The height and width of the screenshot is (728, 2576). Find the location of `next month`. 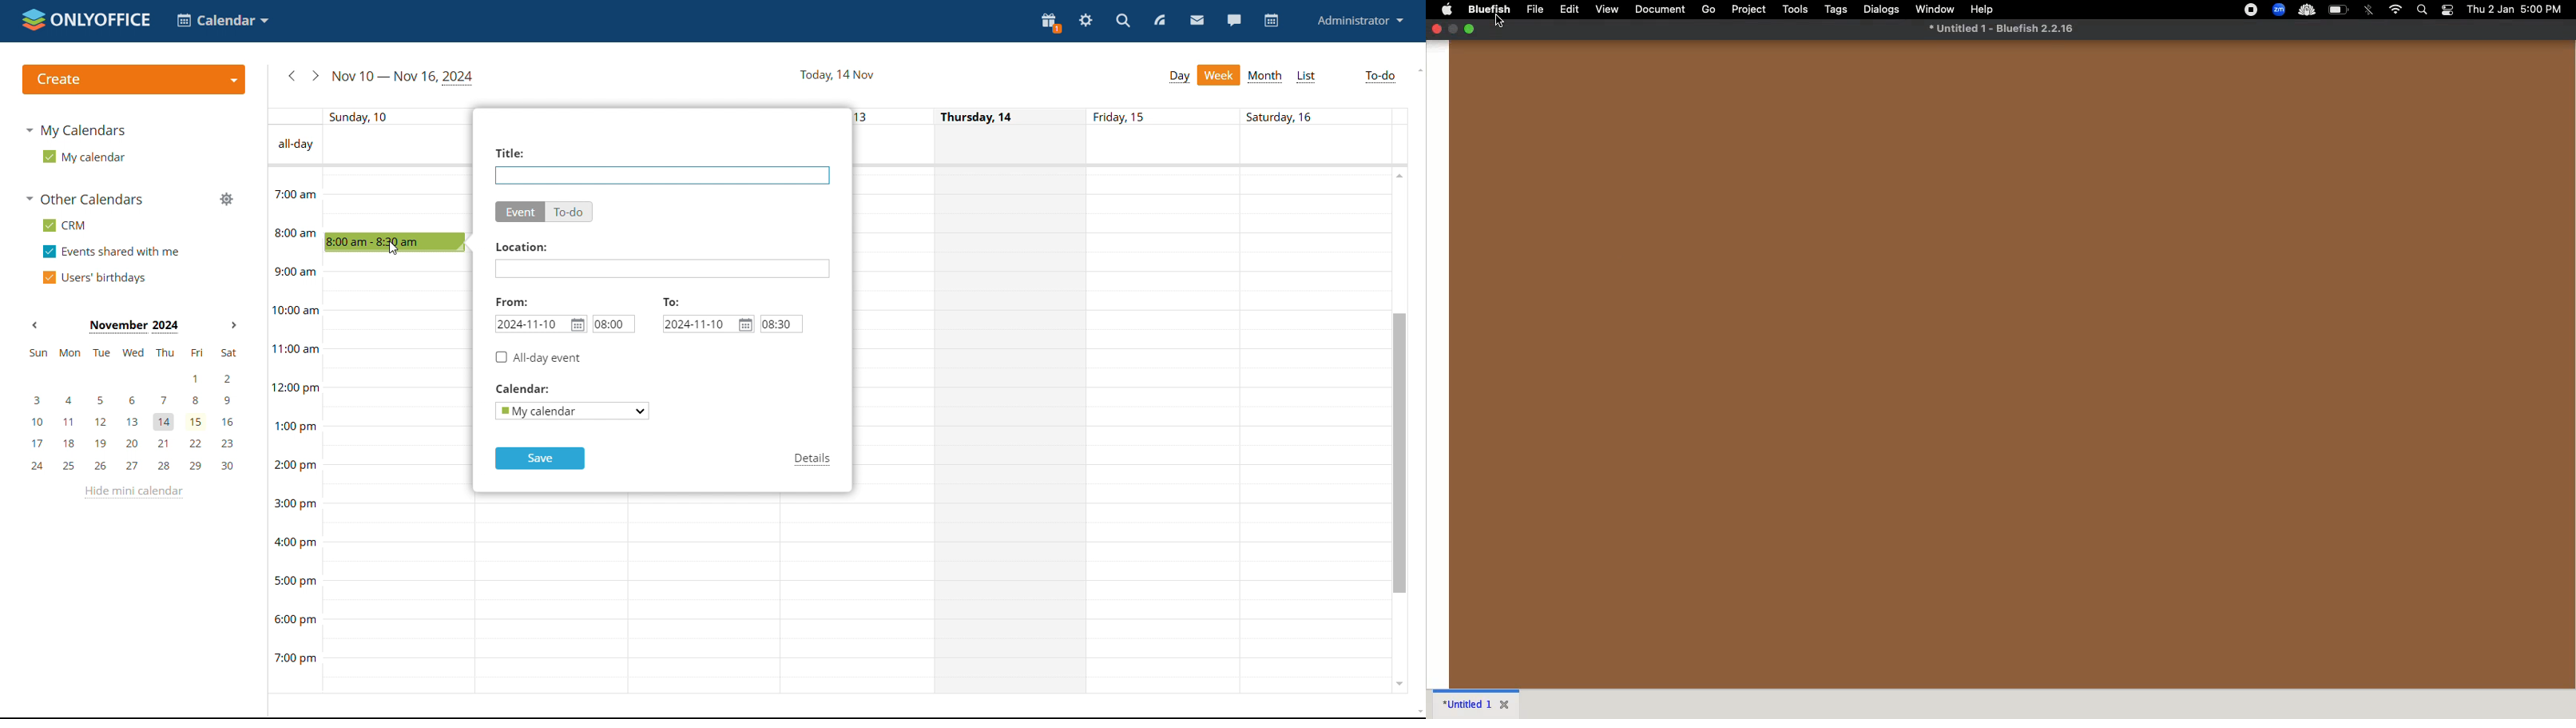

next month is located at coordinates (233, 325).